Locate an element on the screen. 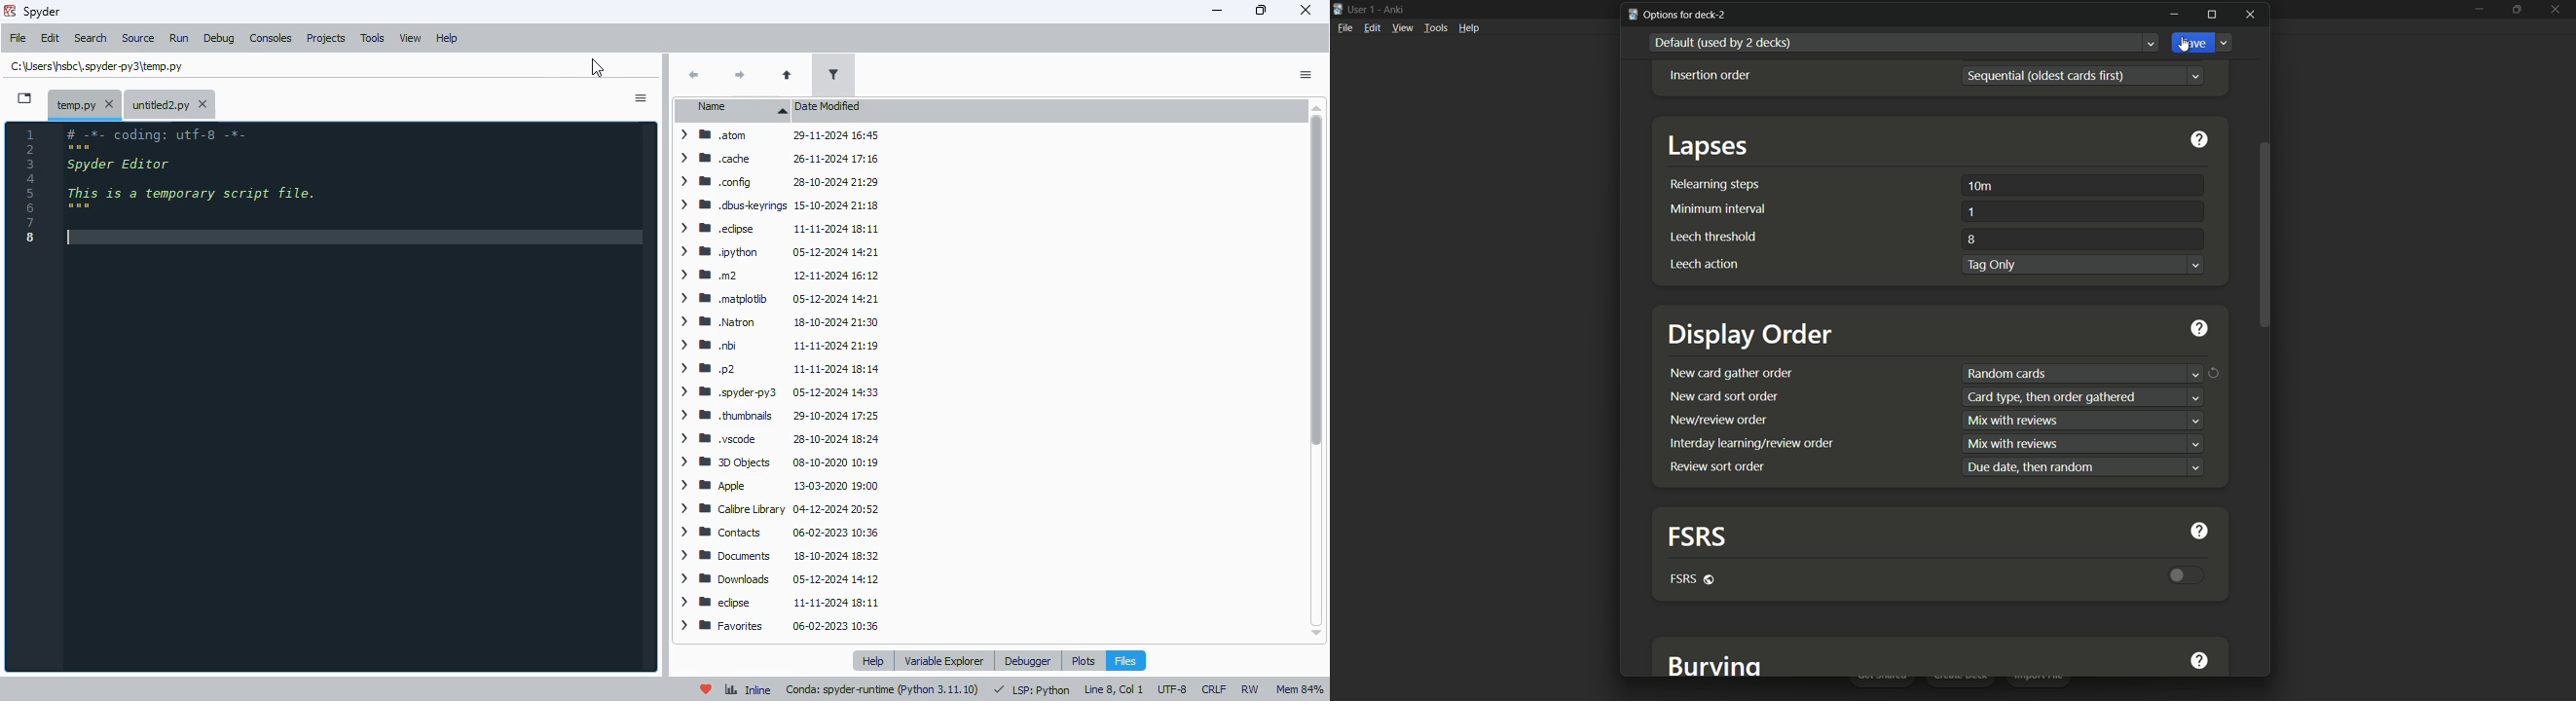 The image size is (2576, 728). > Wm bi 11-11-2024 21:19 is located at coordinates (778, 345).